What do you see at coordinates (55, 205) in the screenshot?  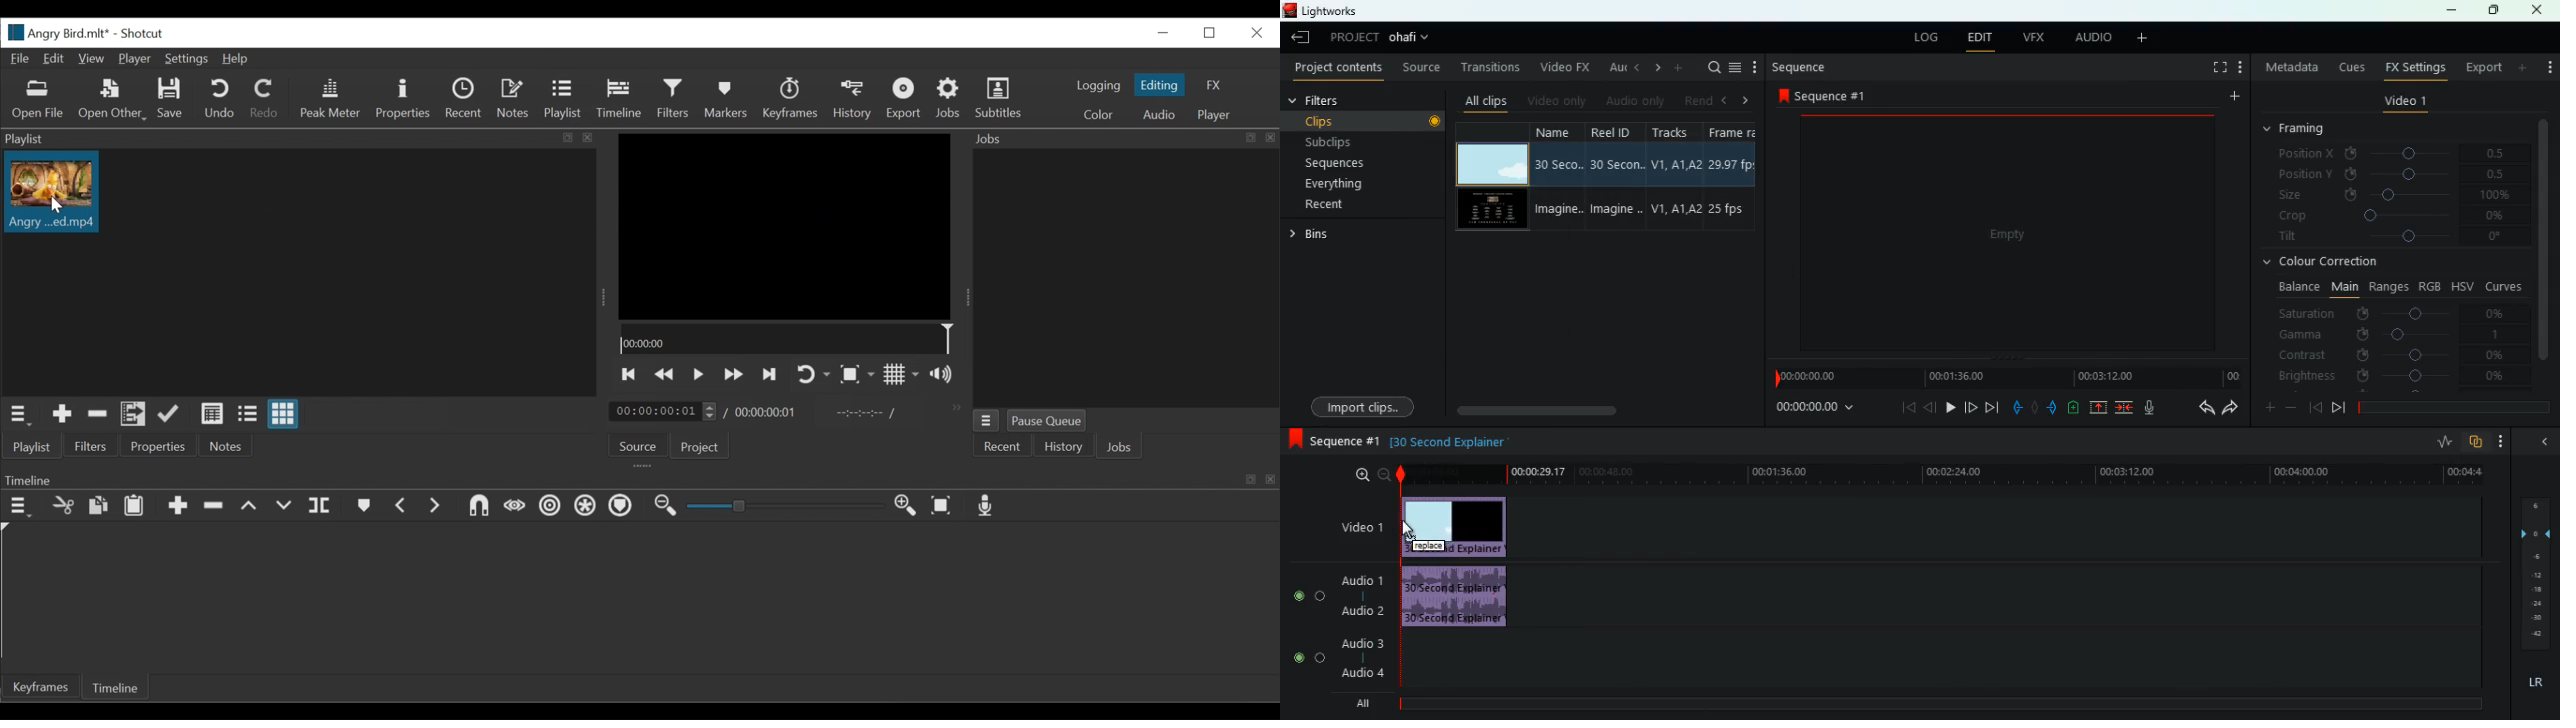 I see `Cursor` at bounding box center [55, 205].